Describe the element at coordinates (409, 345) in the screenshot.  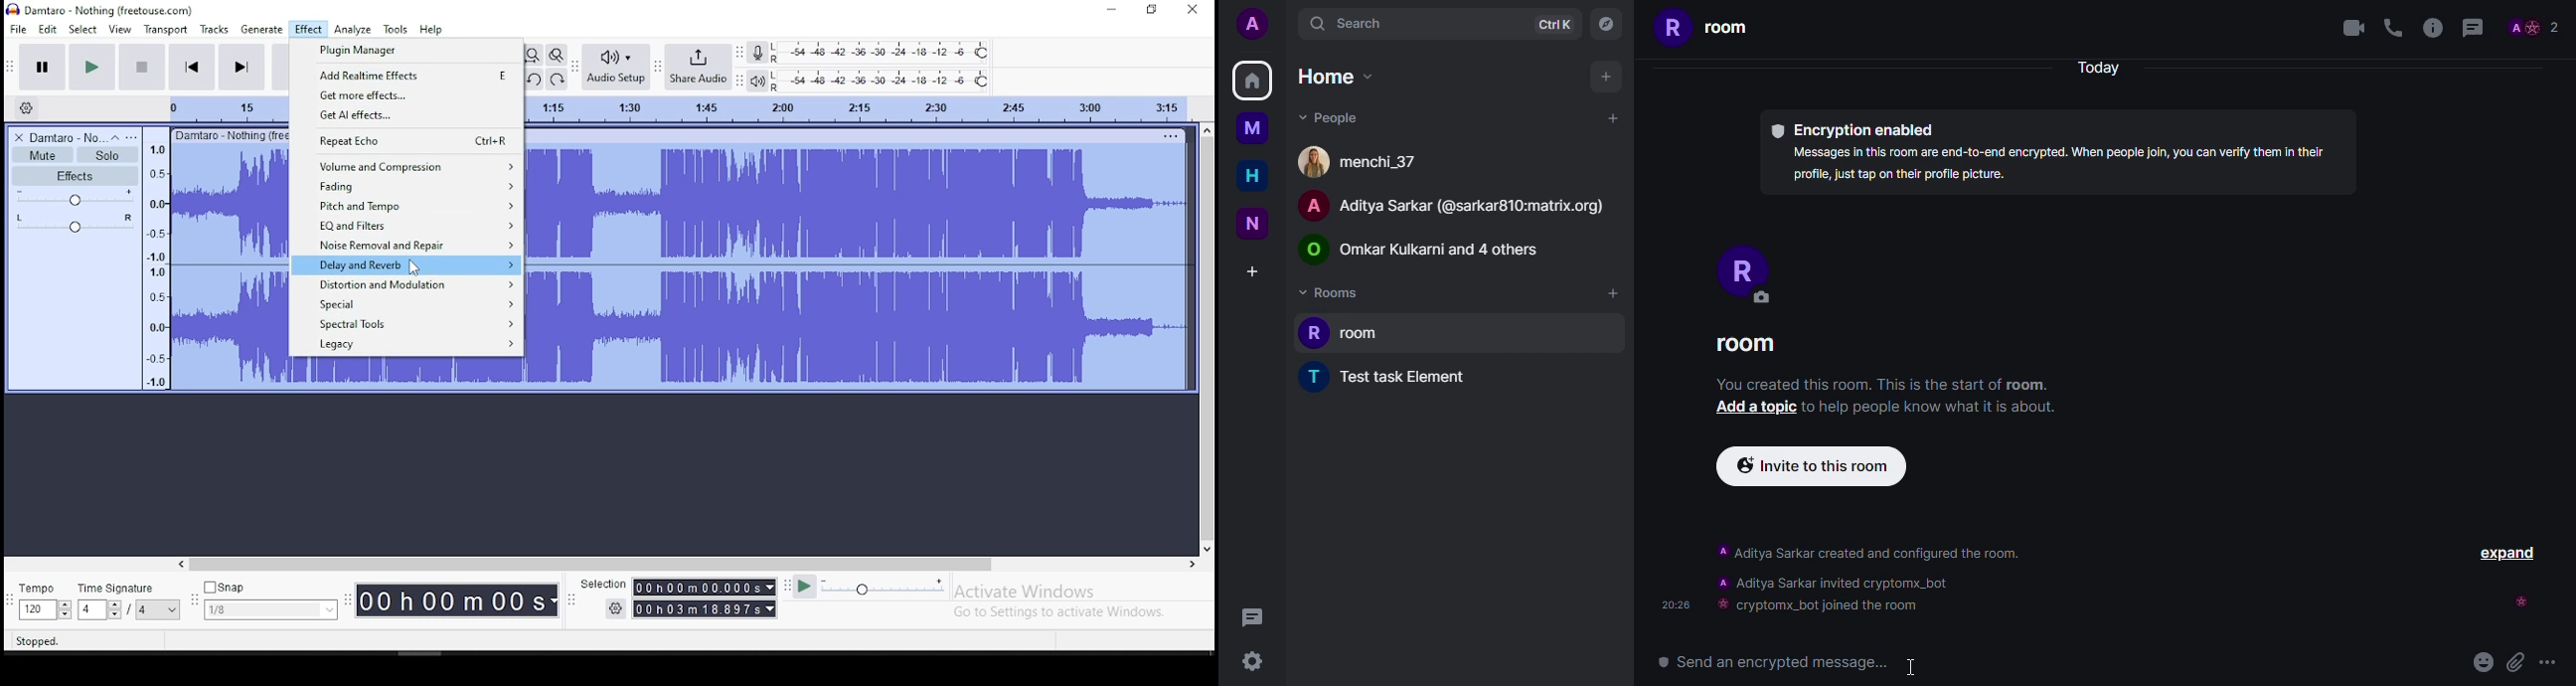
I see `legacy` at that location.